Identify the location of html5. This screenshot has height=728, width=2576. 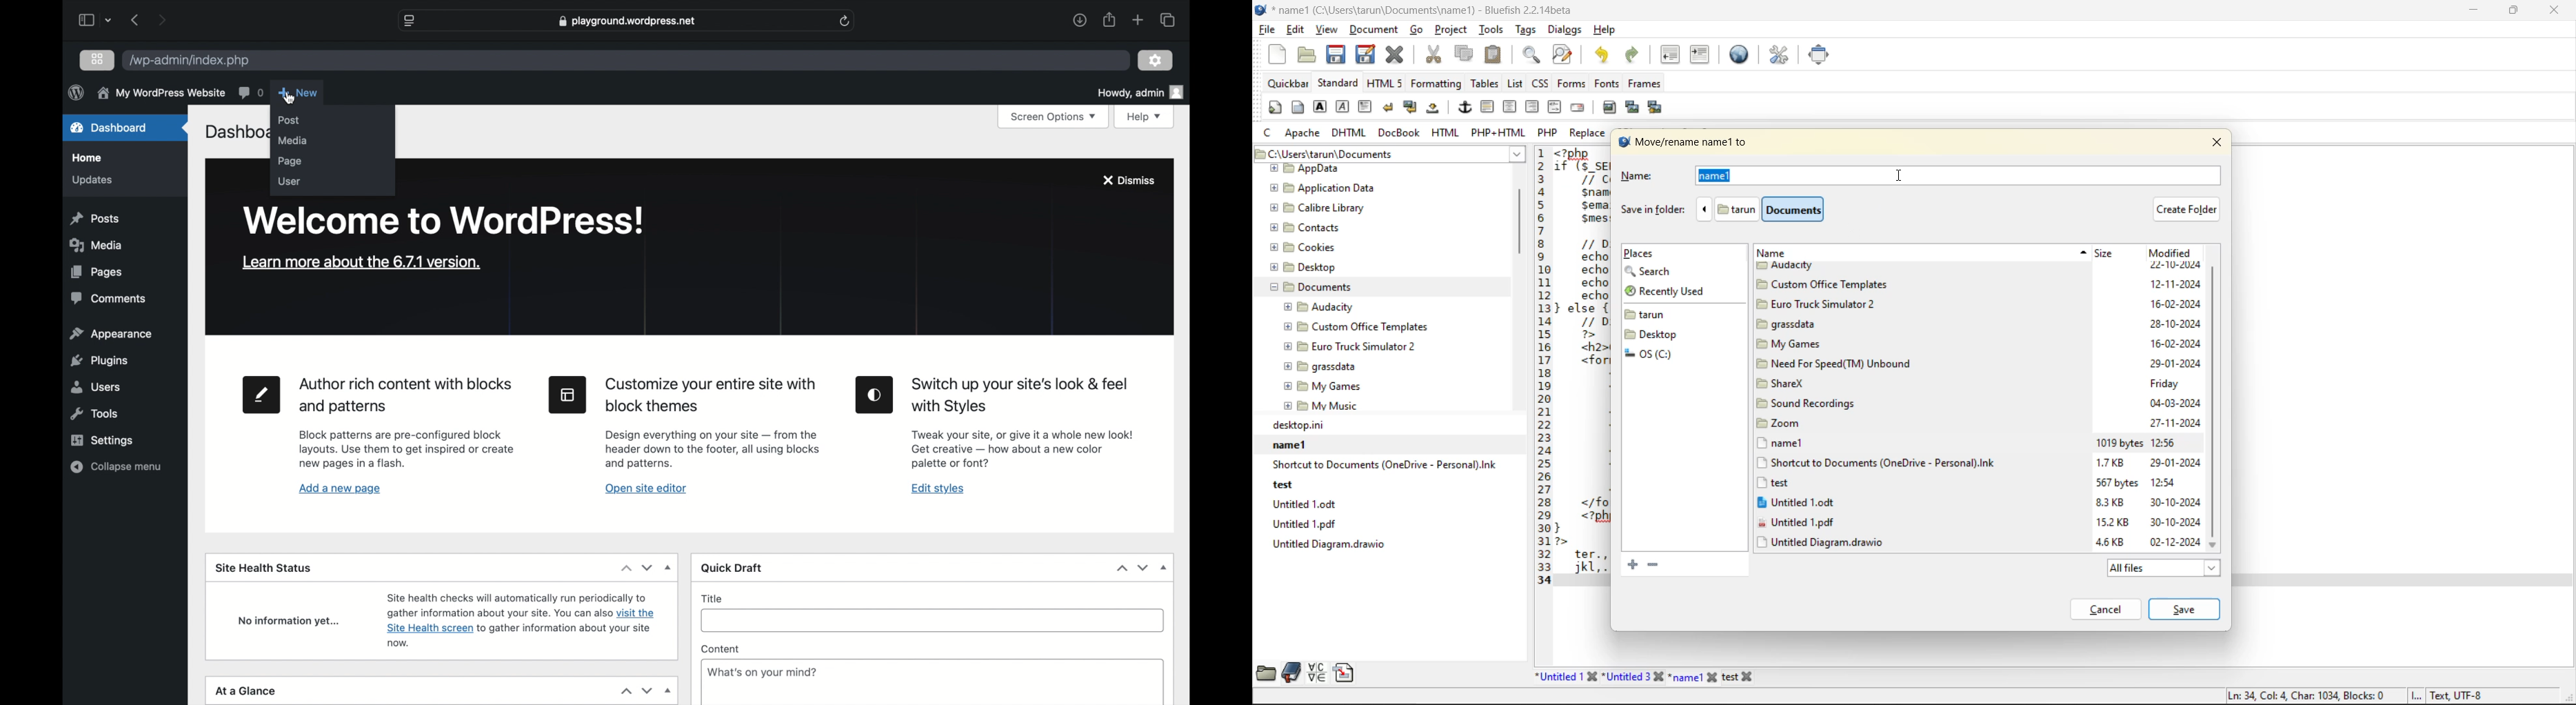
(1385, 84).